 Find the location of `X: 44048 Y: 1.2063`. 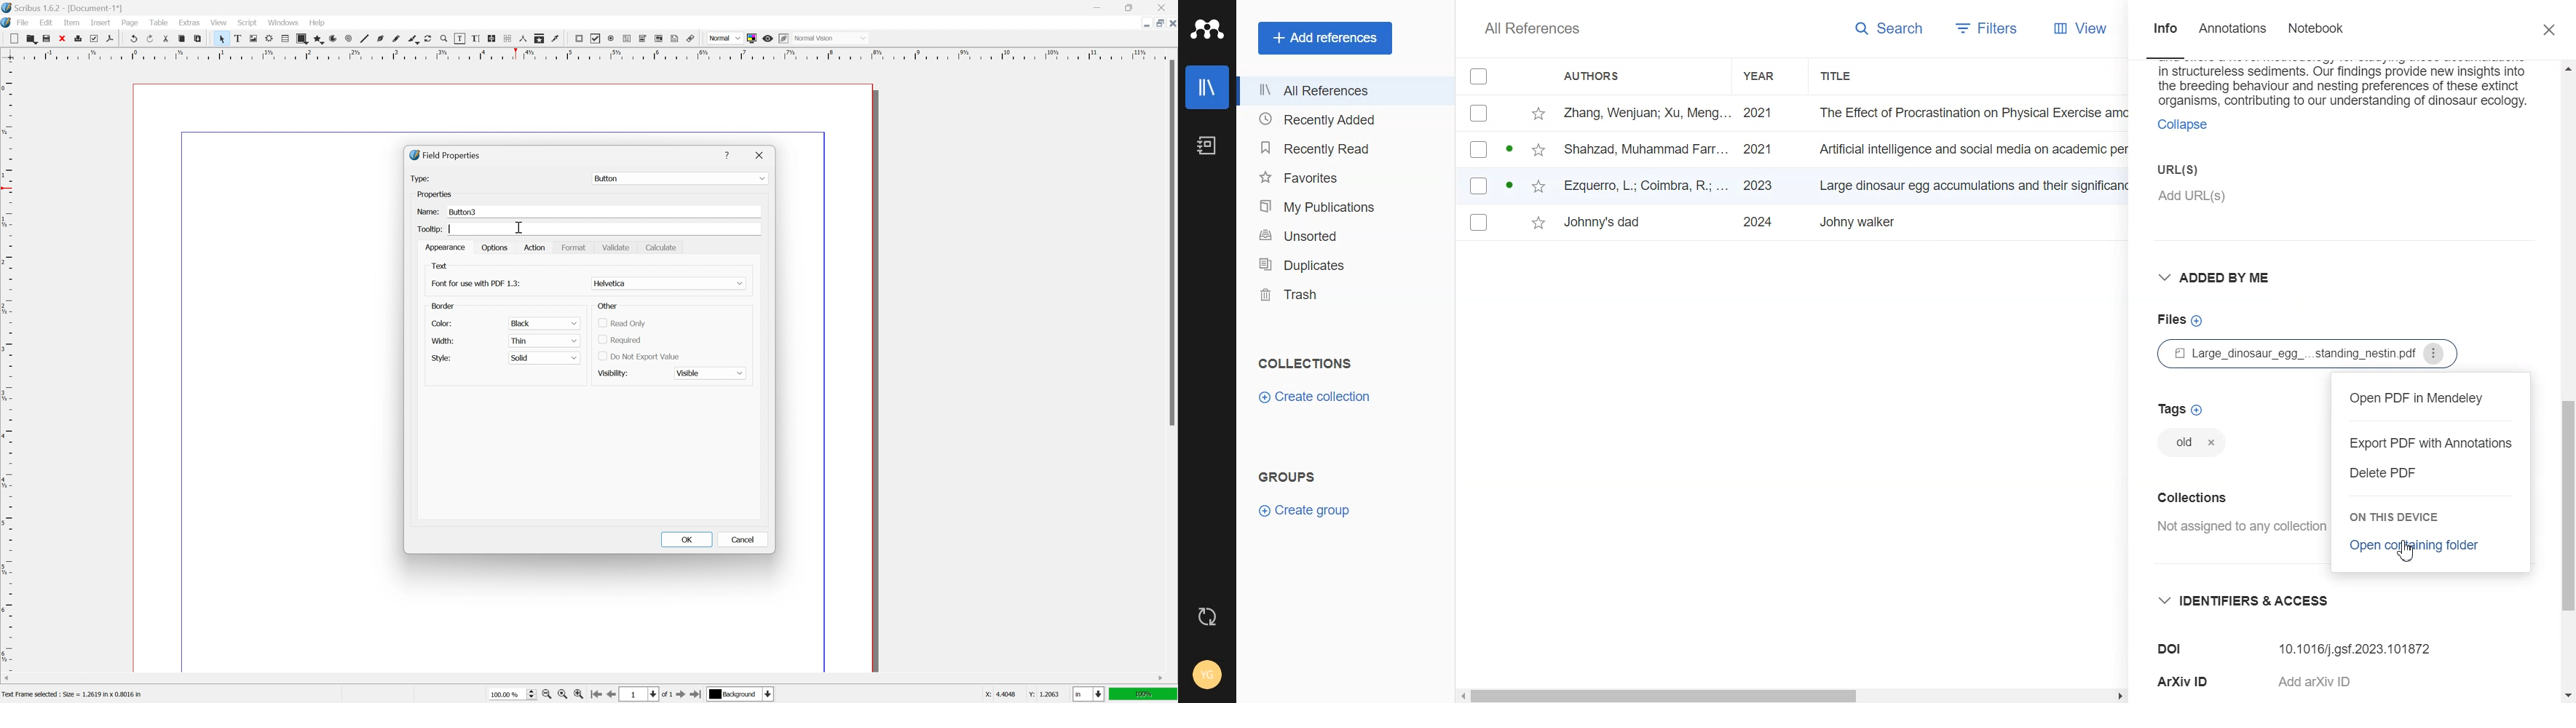

X: 44048 Y: 1.2063 is located at coordinates (1020, 694).